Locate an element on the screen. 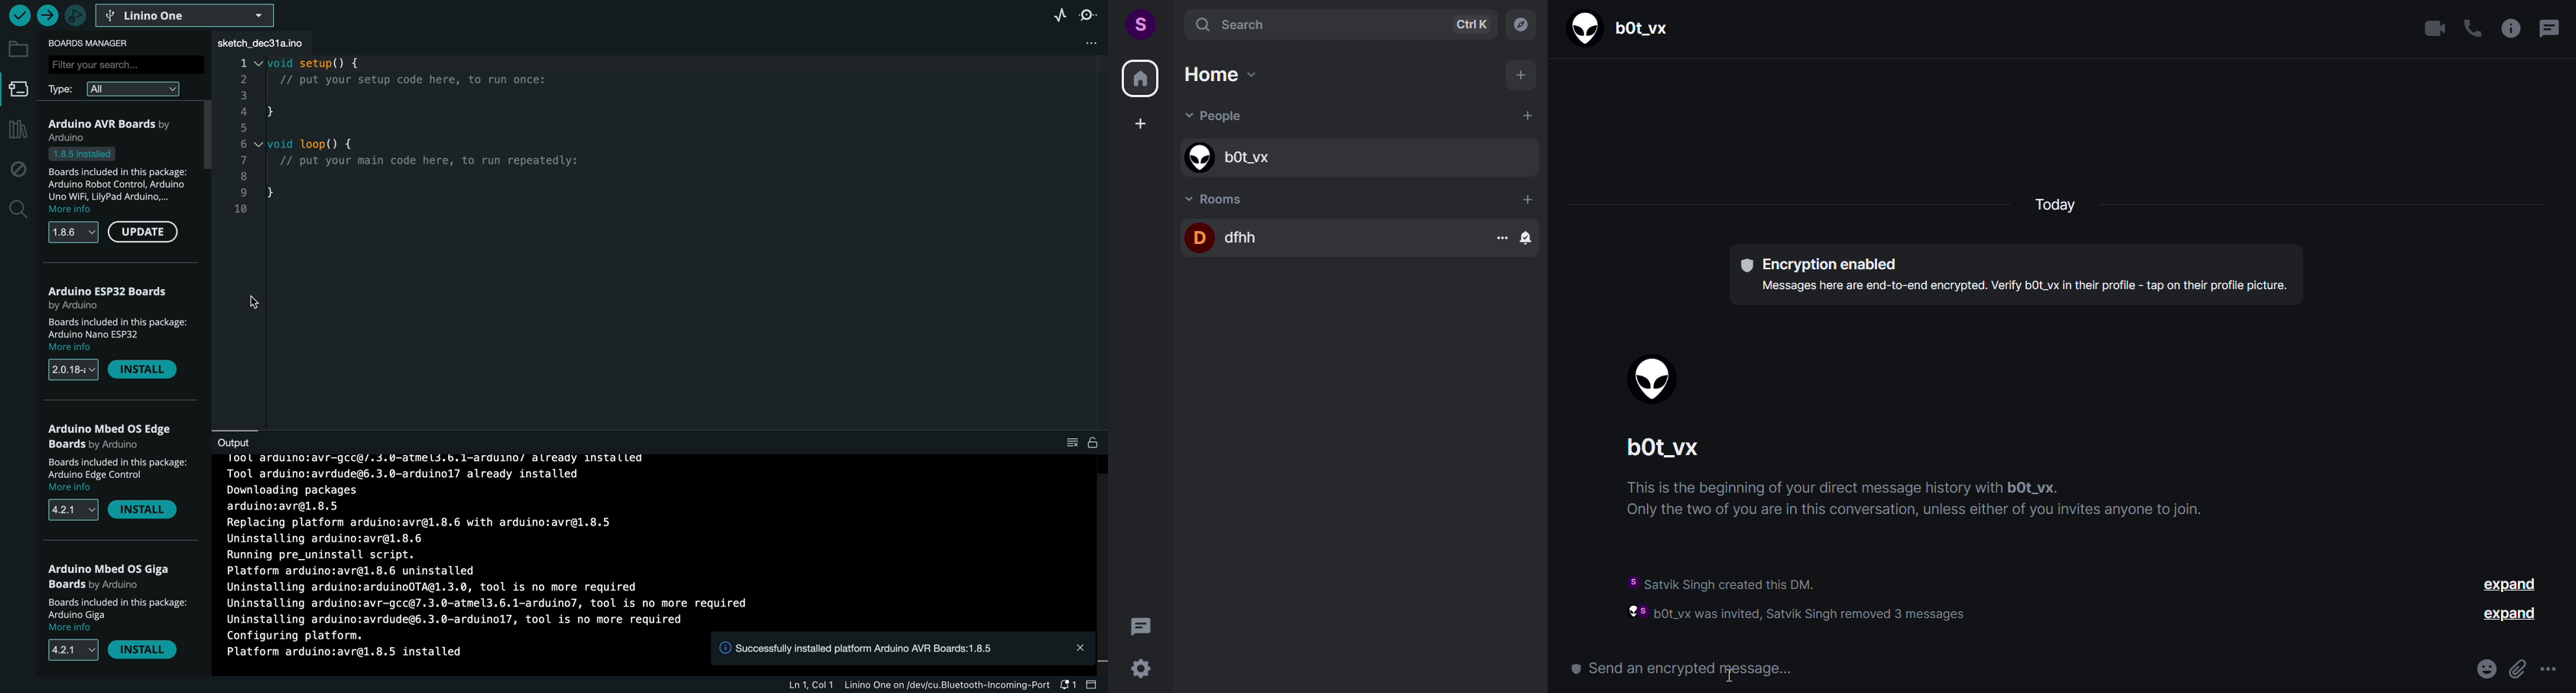  people name is located at coordinates (1626, 27).